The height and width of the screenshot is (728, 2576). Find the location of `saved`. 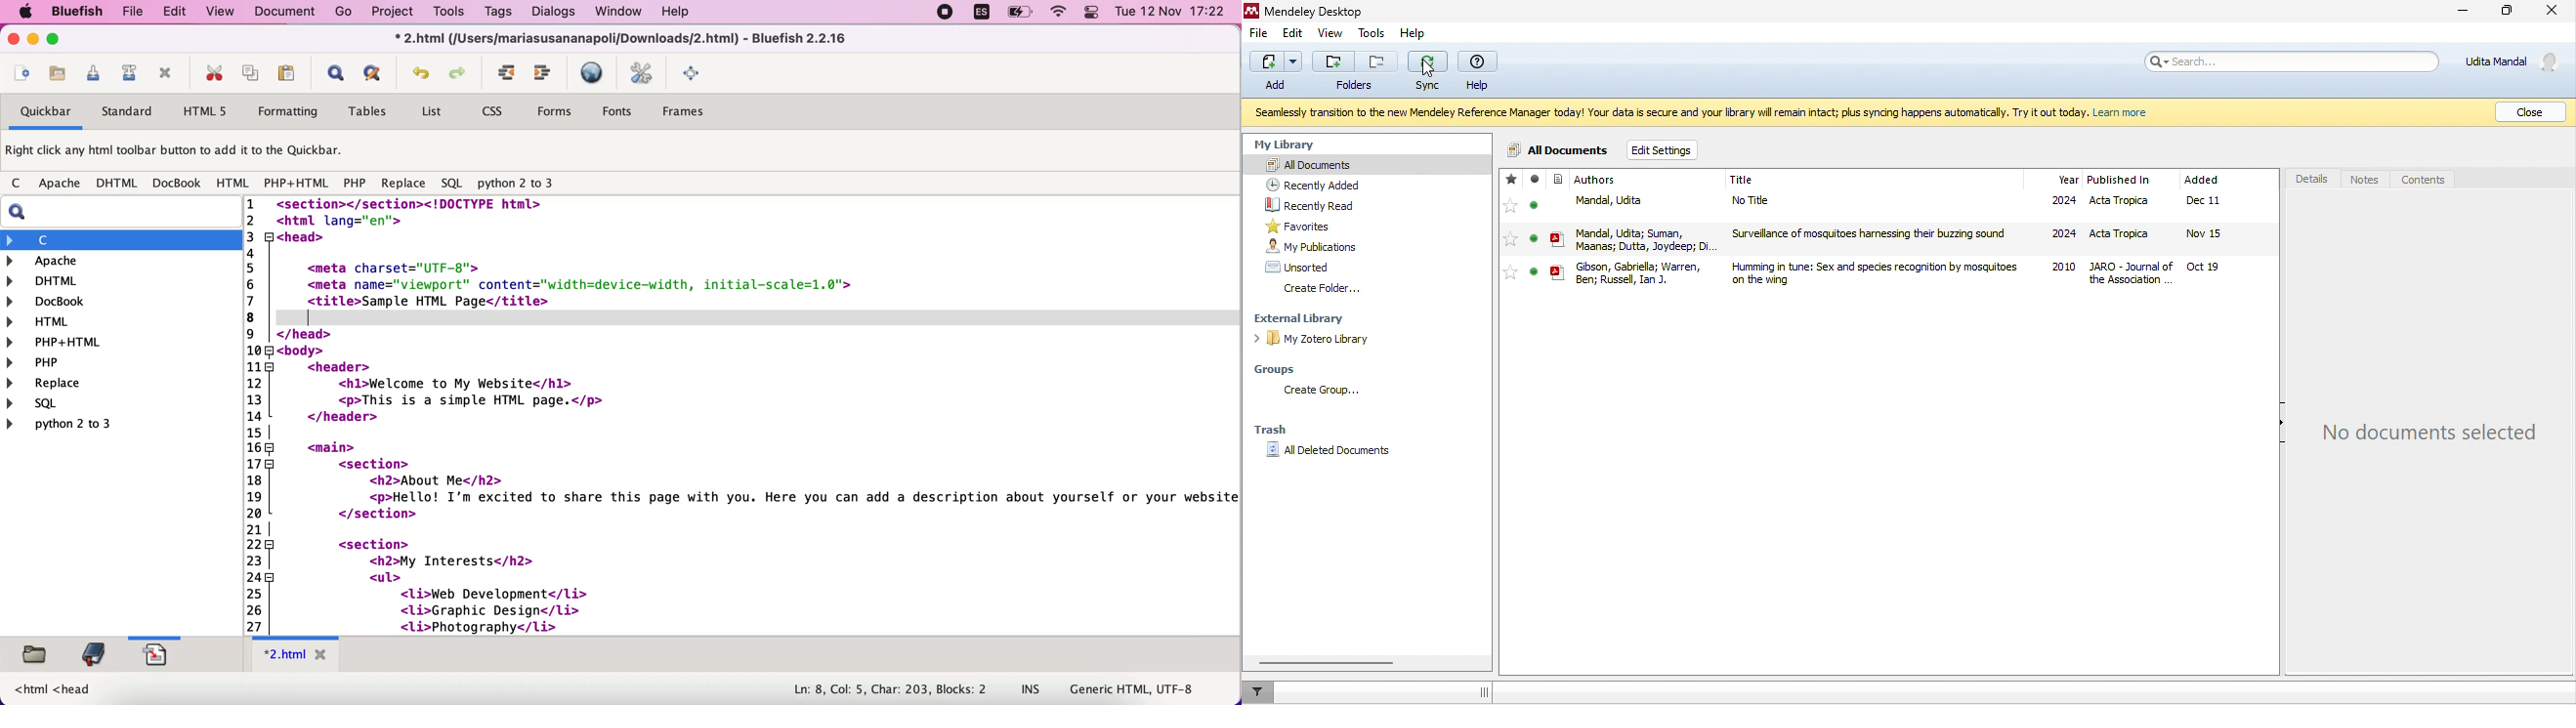

saved is located at coordinates (1535, 179).